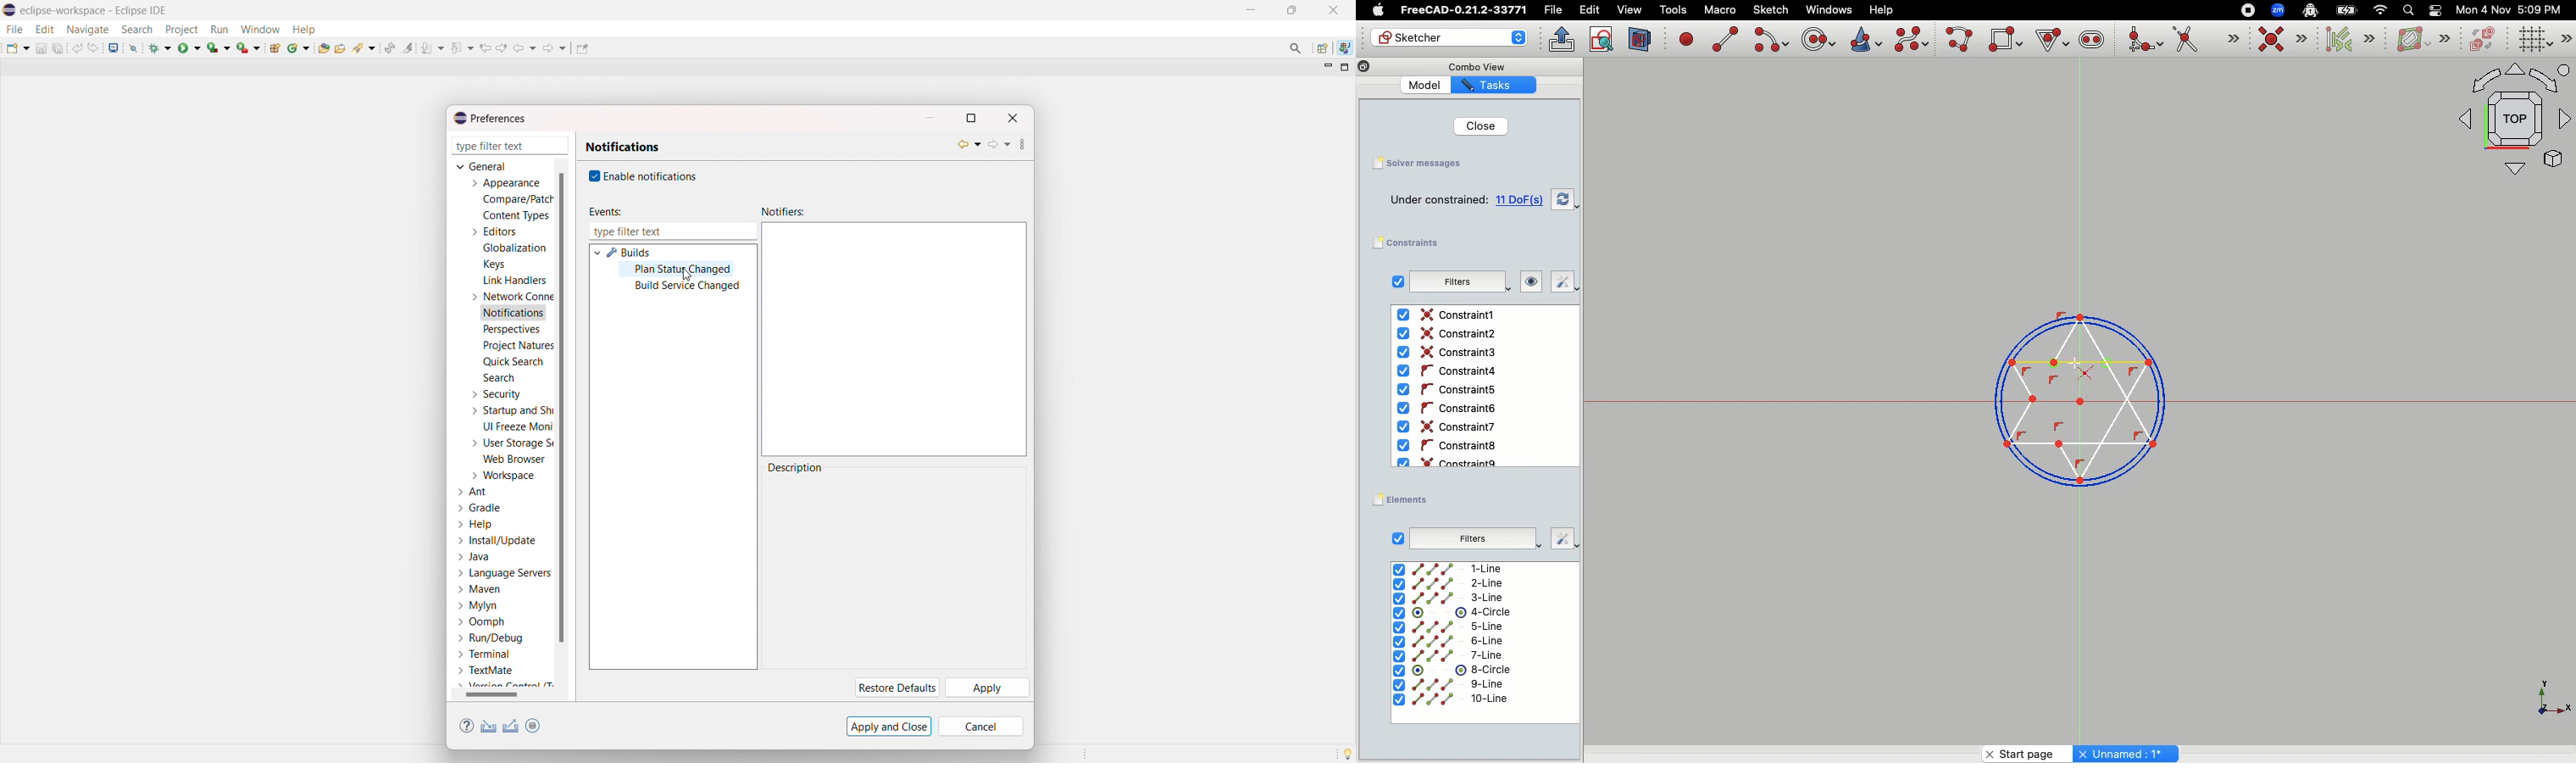 The height and width of the screenshot is (784, 2576). Describe the element at coordinates (478, 606) in the screenshot. I see `mylyn` at that location.